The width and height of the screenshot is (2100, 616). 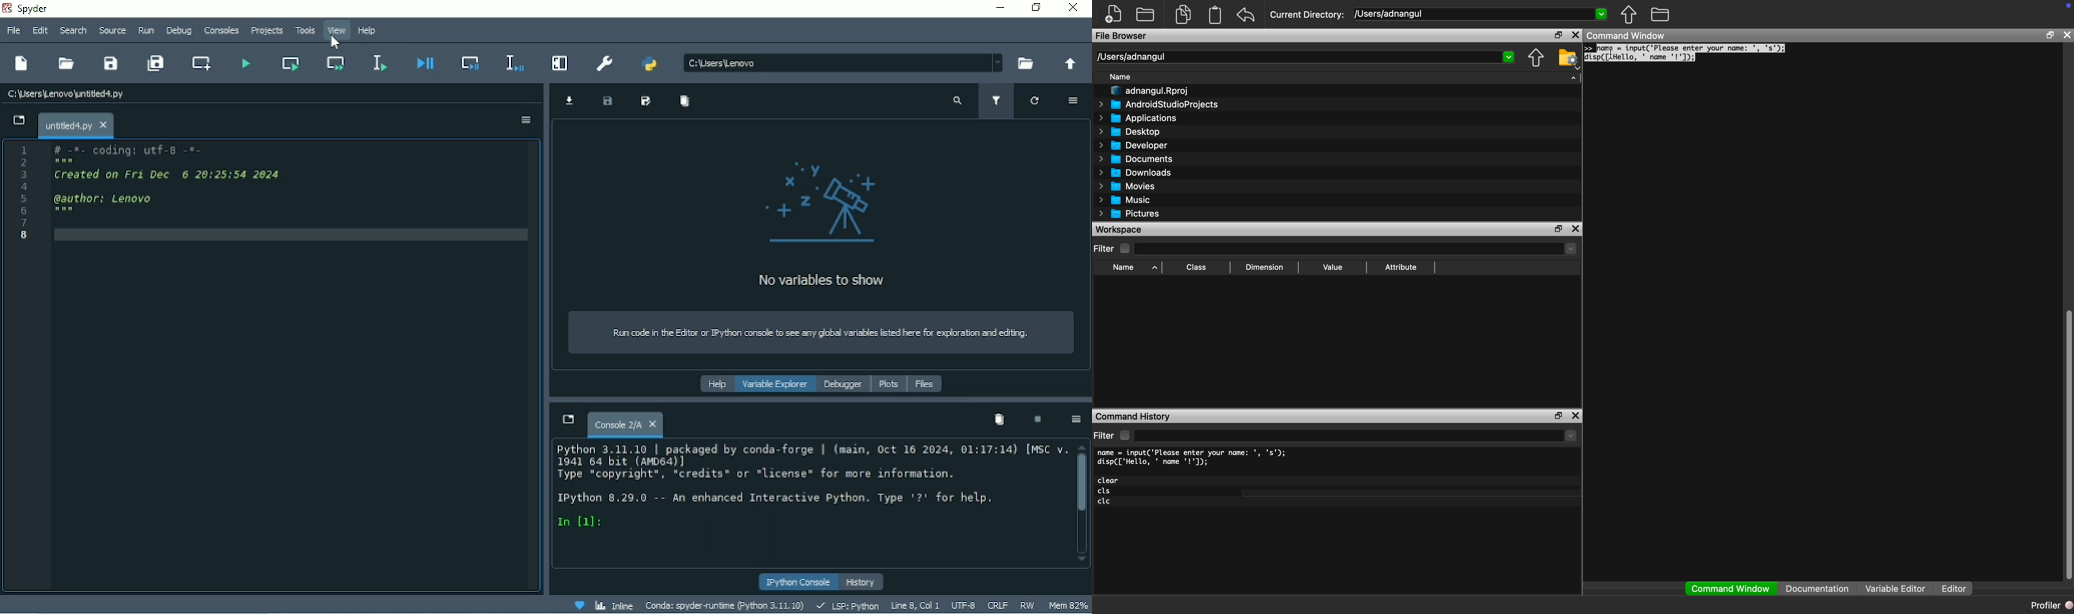 What do you see at coordinates (1131, 57) in the screenshot?
I see `Users/adnangul` at bounding box center [1131, 57].